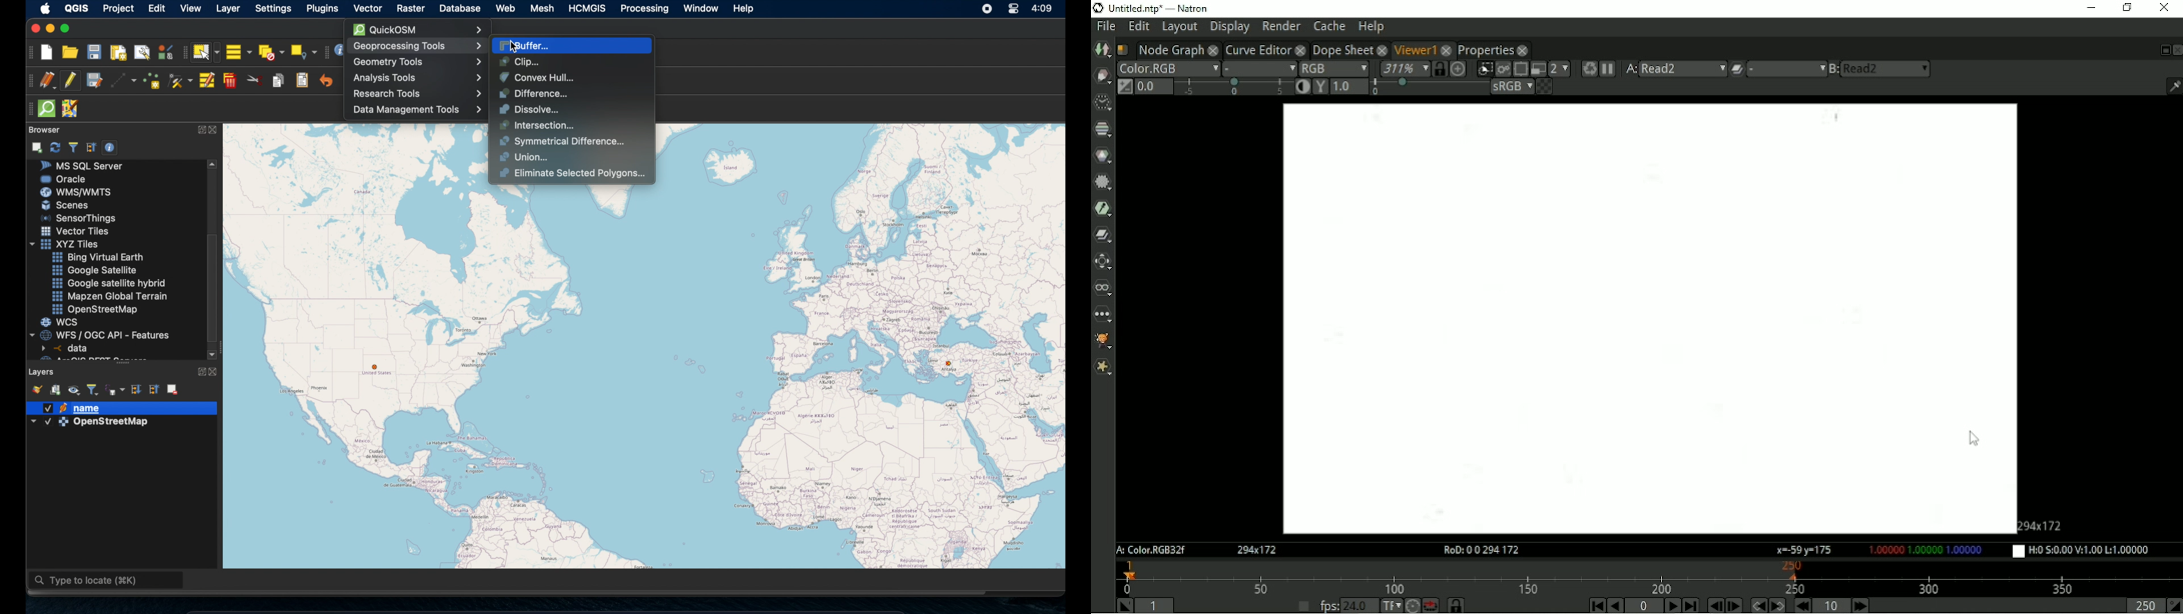  I want to click on open project, so click(70, 53).